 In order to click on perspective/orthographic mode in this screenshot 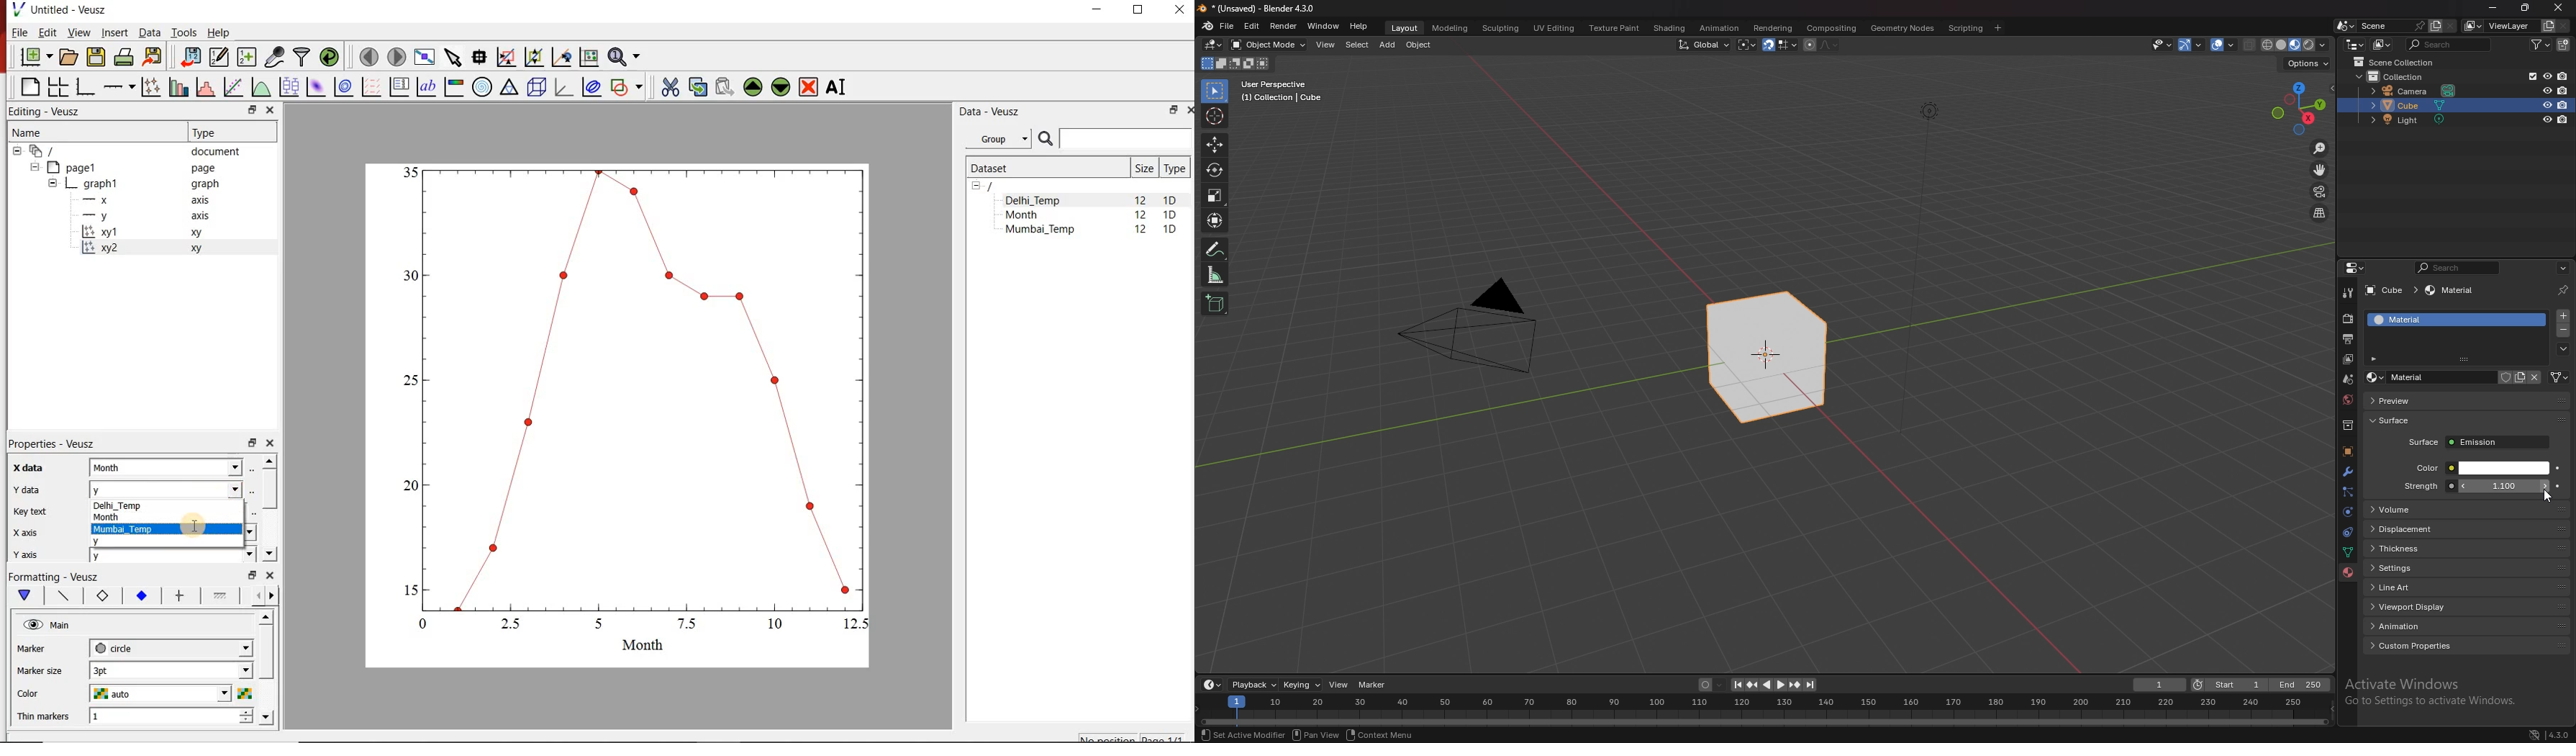, I will do `click(2319, 213)`.